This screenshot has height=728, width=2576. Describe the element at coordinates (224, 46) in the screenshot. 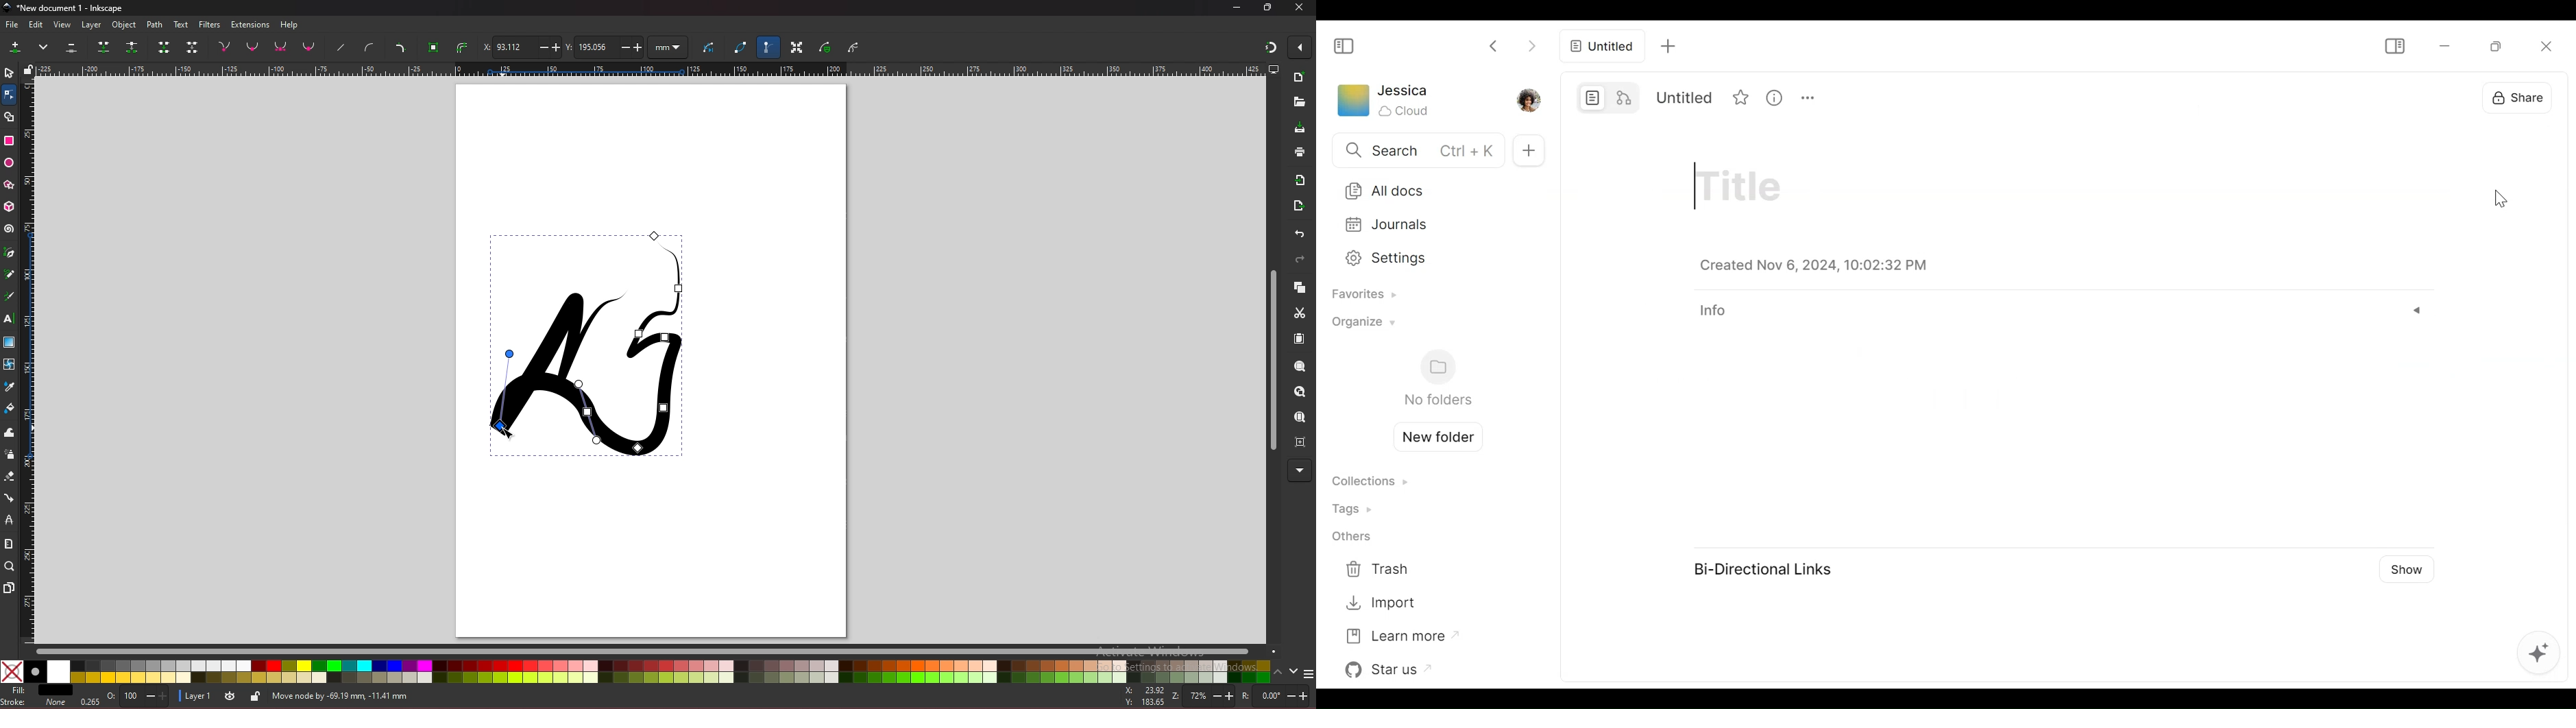

I see `node corner` at that location.